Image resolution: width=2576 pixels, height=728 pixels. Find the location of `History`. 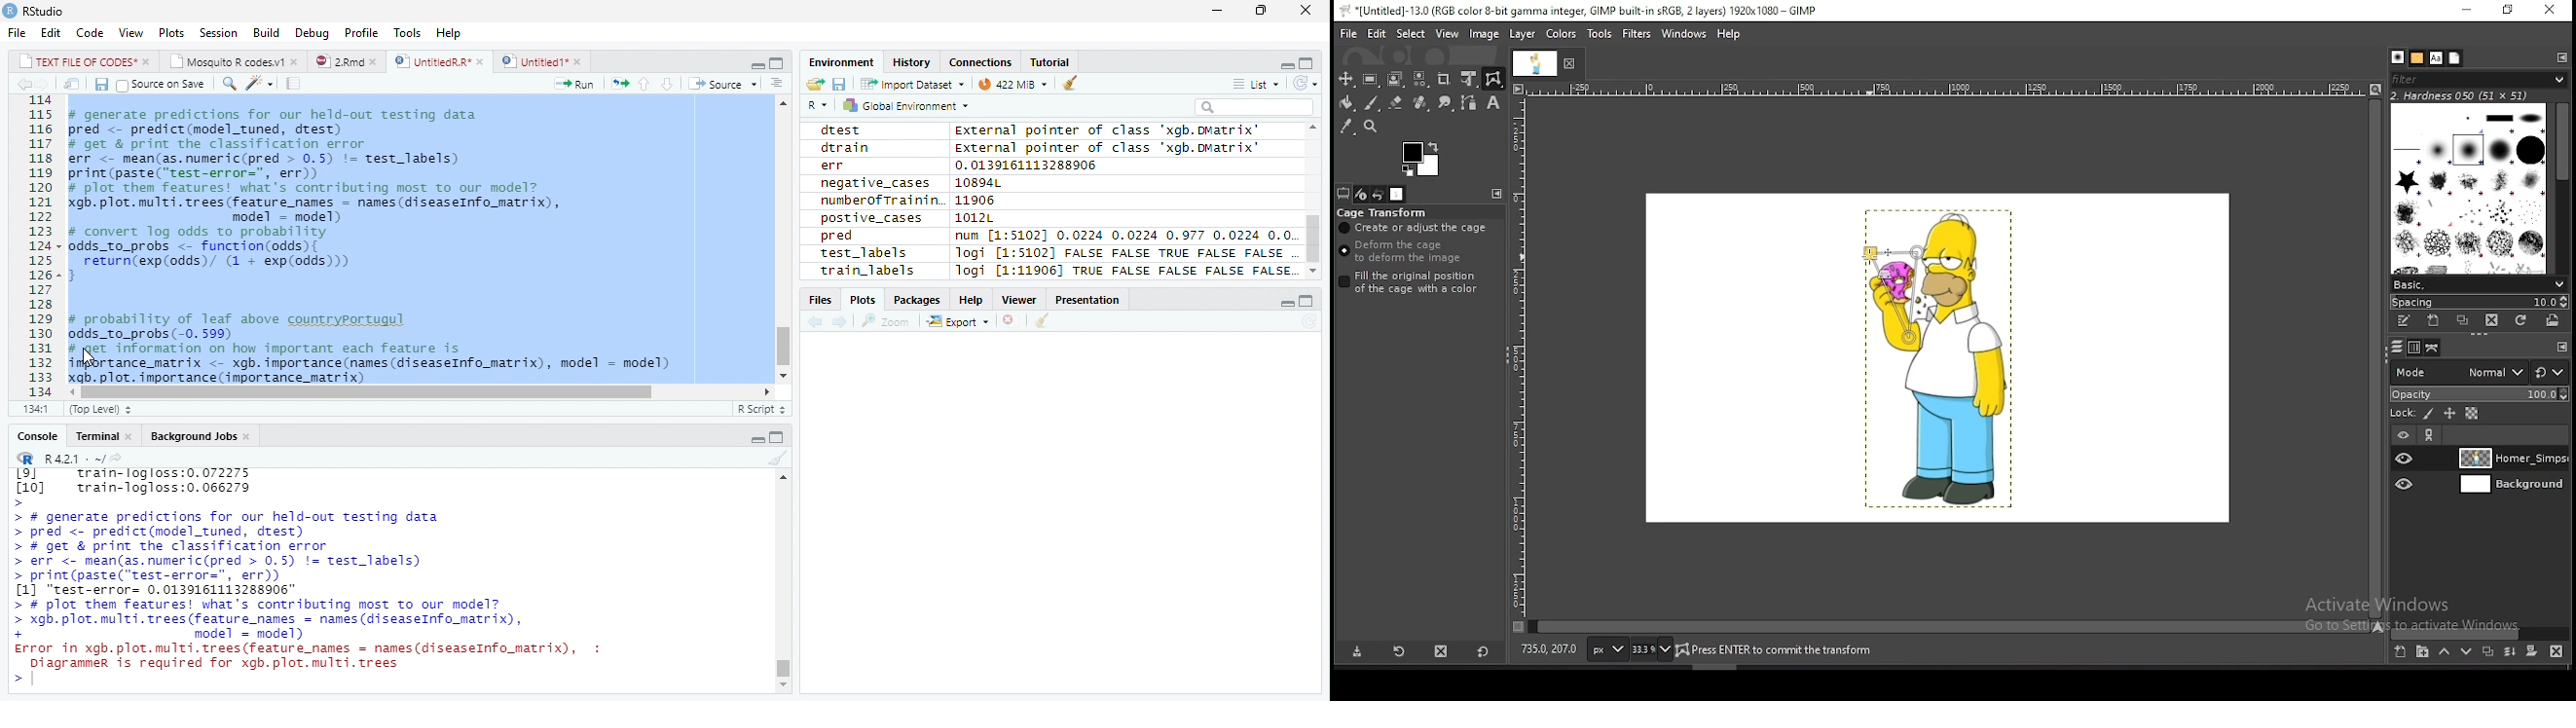

History is located at coordinates (913, 62).